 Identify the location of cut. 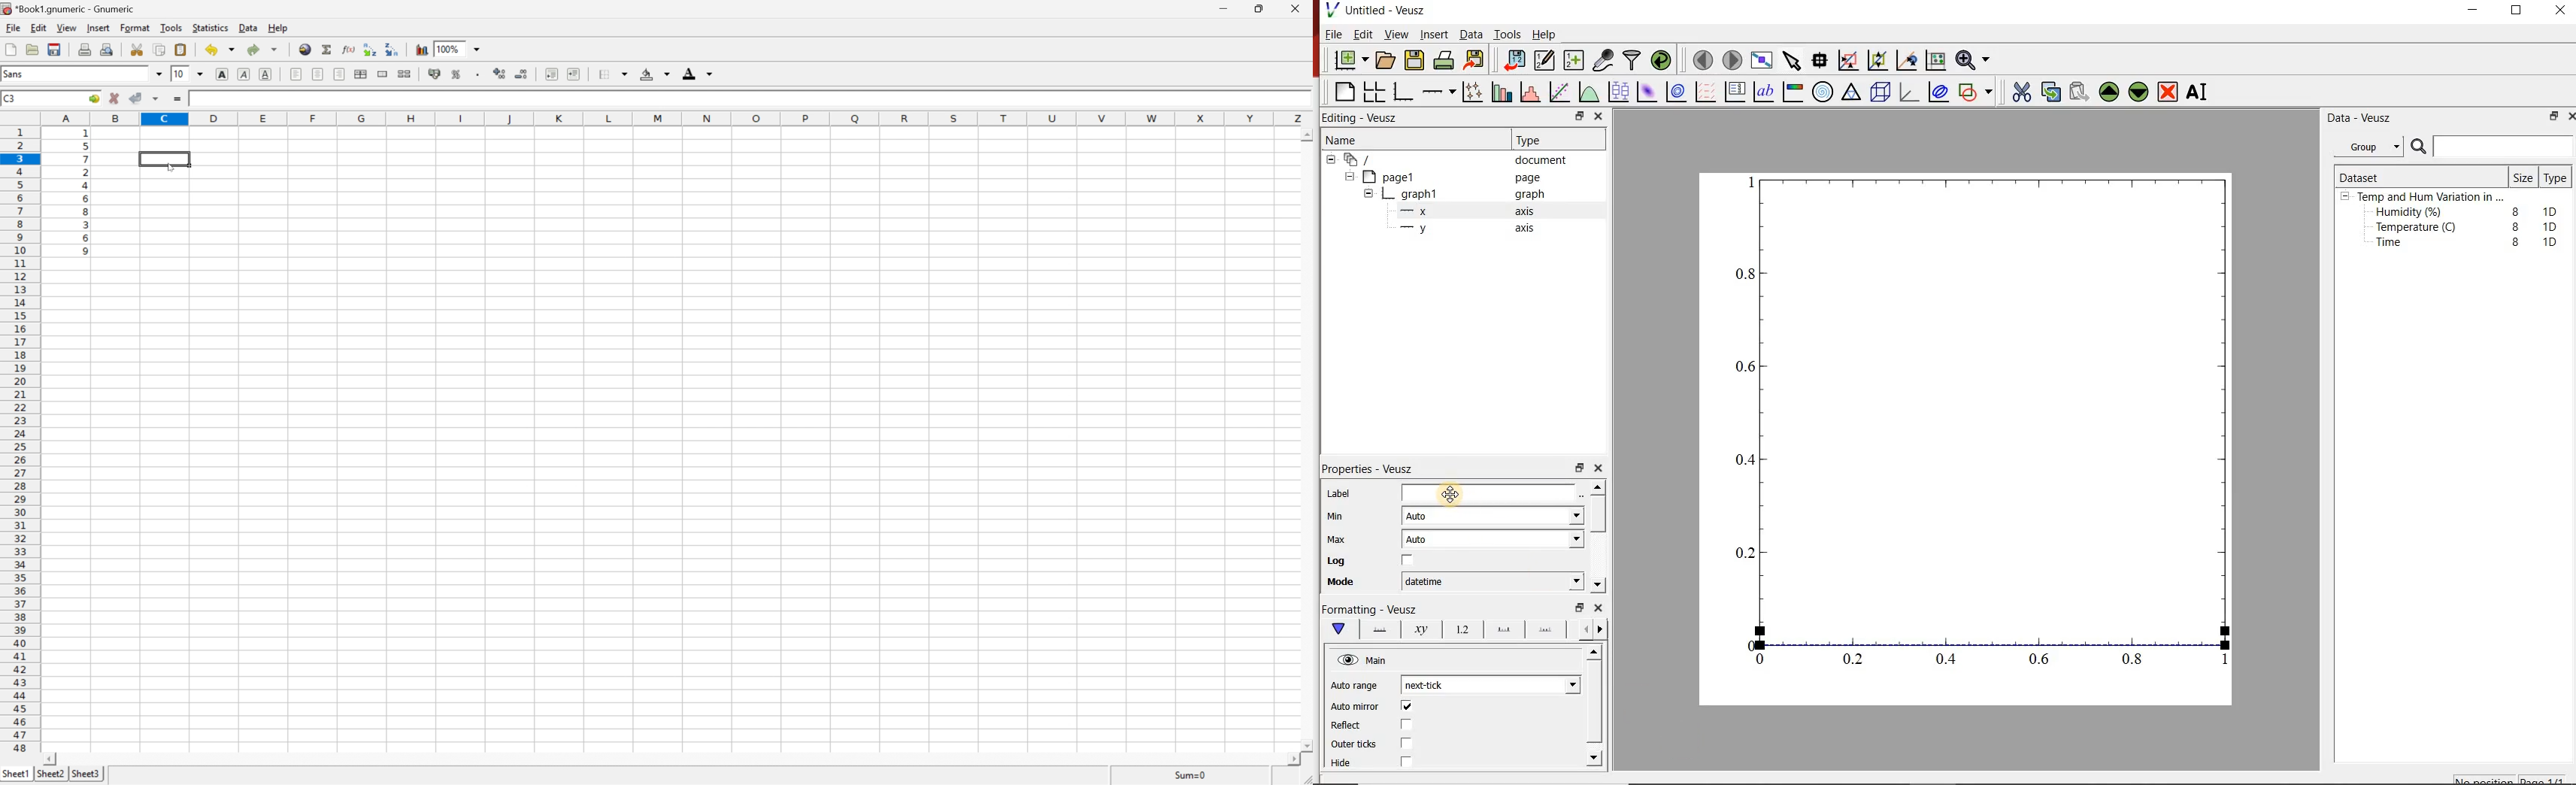
(138, 49).